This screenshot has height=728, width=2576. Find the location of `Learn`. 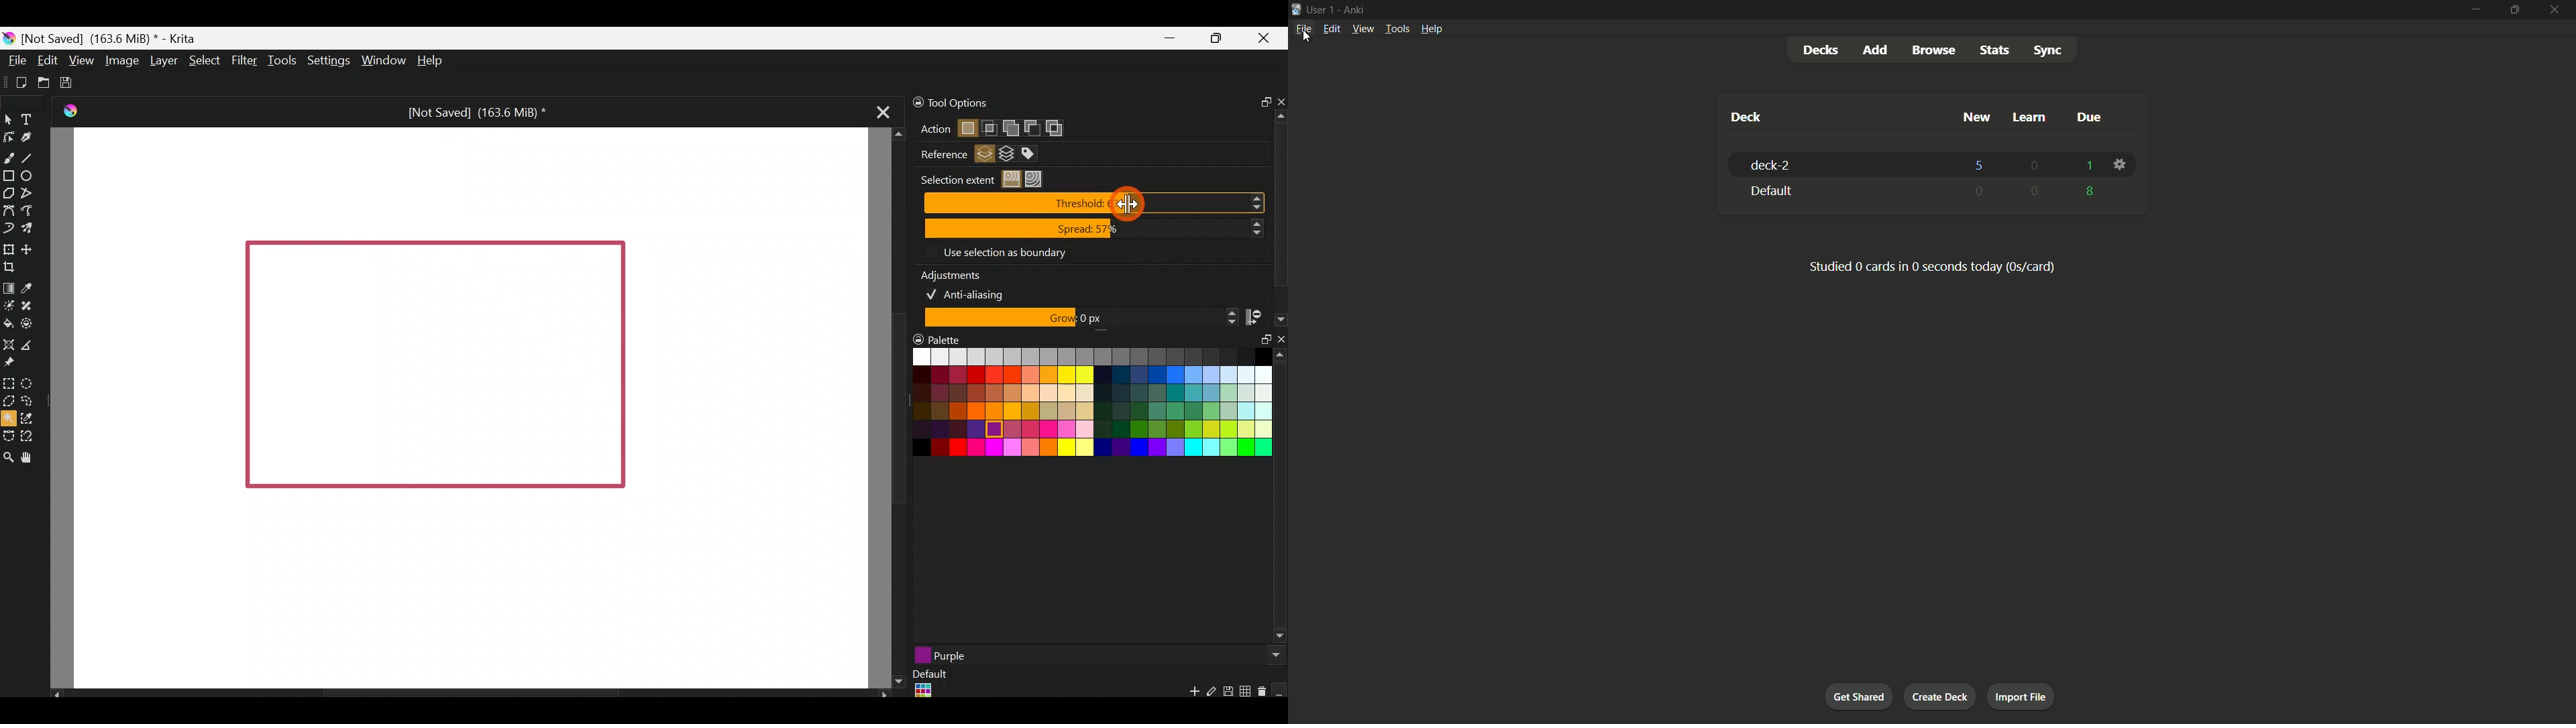

Learn is located at coordinates (2030, 117).